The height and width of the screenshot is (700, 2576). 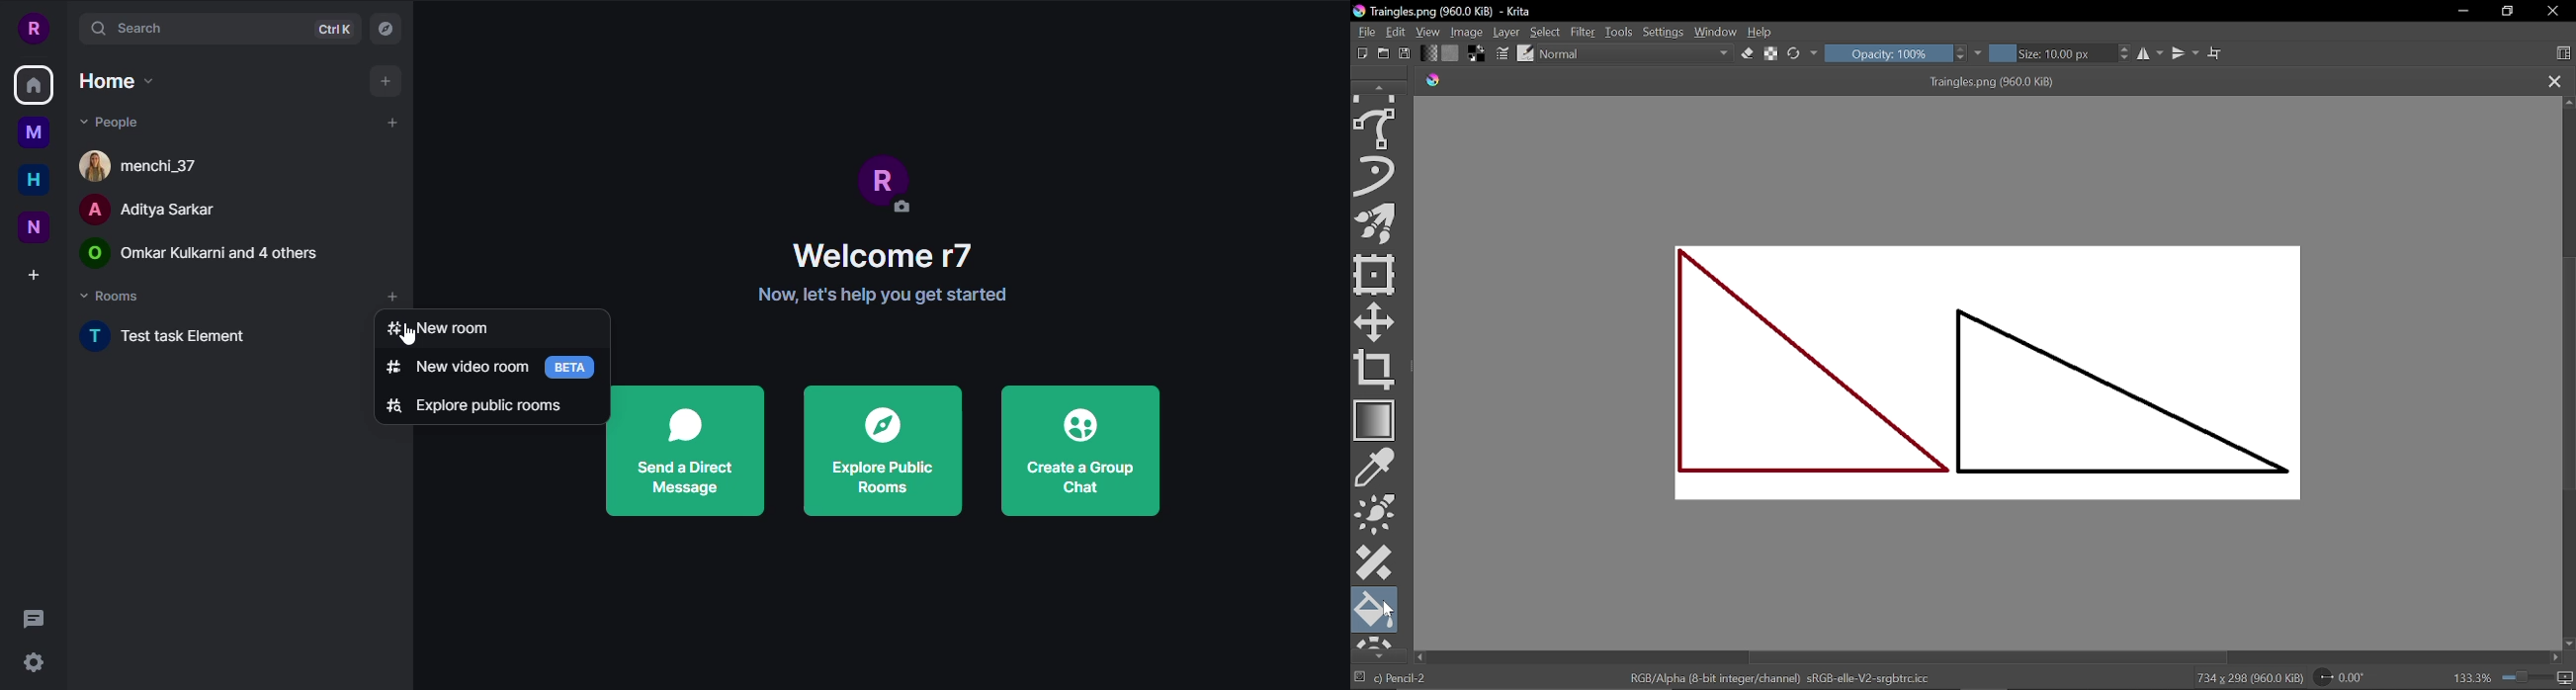 What do you see at coordinates (570, 367) in the screenshot?
I see `beta` at bounding box center [570, 367].